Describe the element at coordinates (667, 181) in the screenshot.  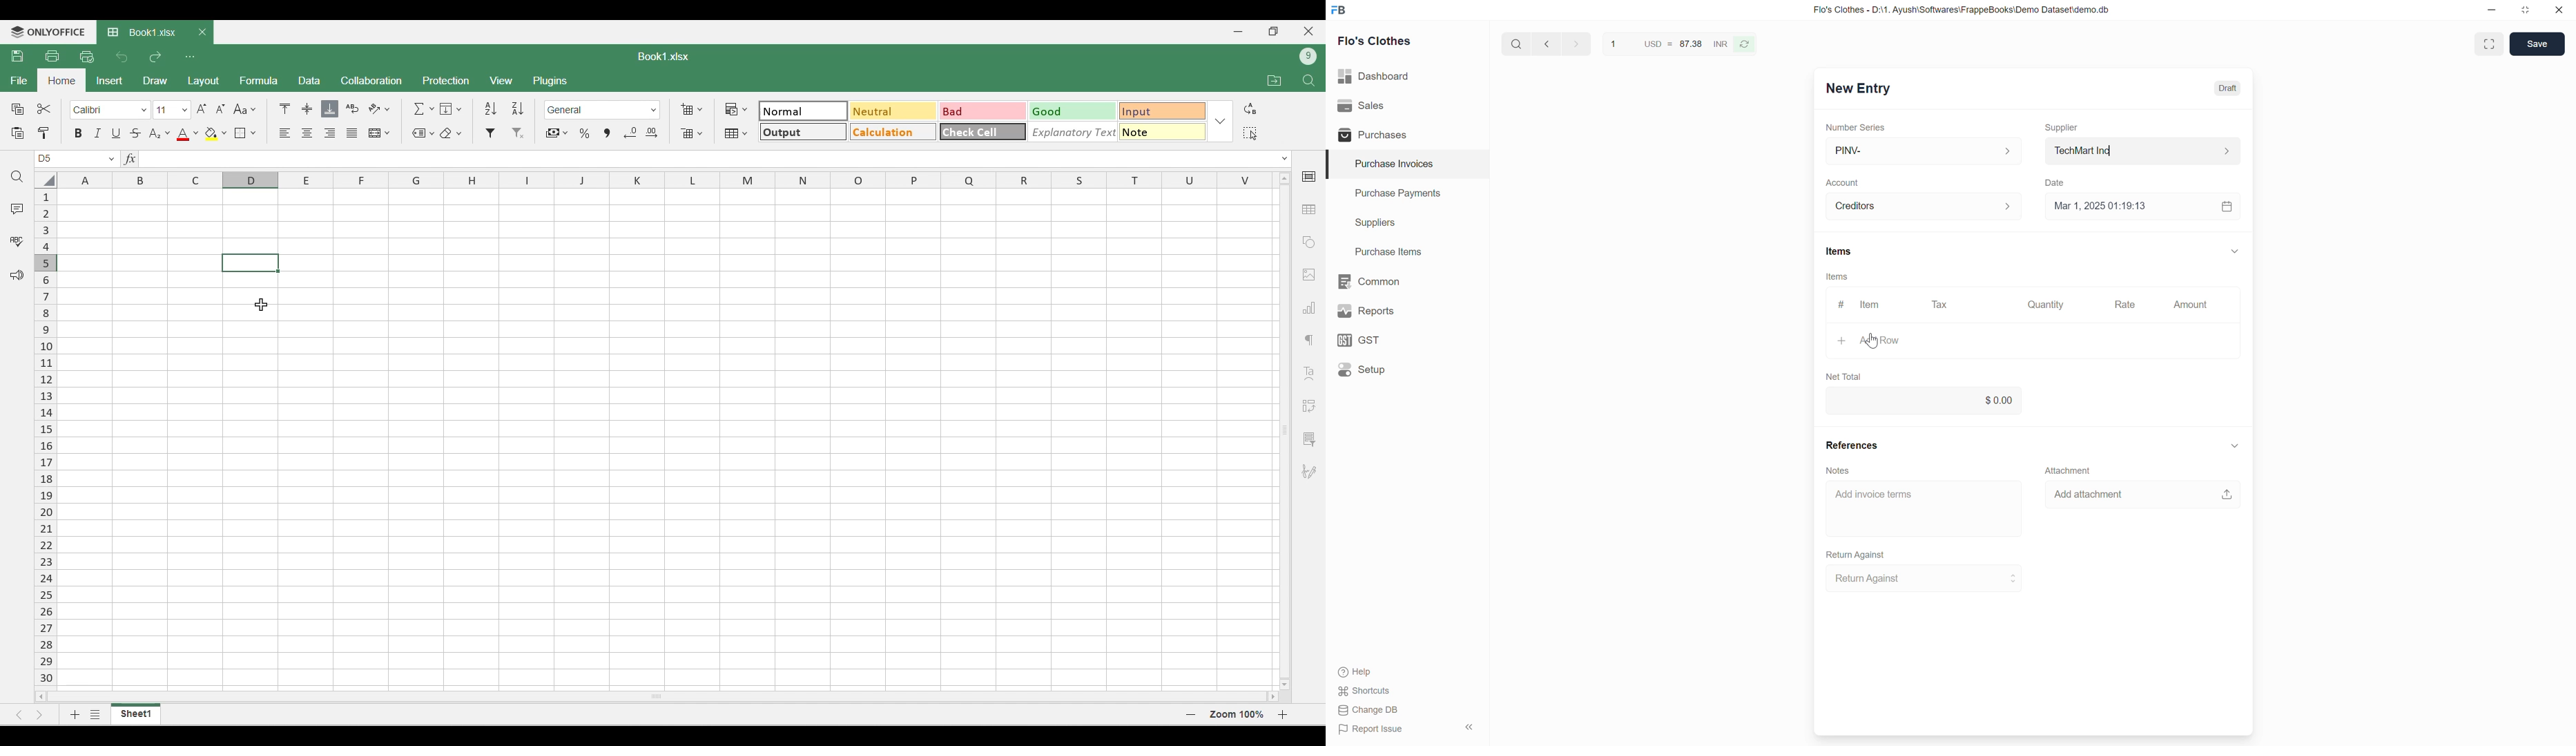
I see `Horizontal marker` at that location.